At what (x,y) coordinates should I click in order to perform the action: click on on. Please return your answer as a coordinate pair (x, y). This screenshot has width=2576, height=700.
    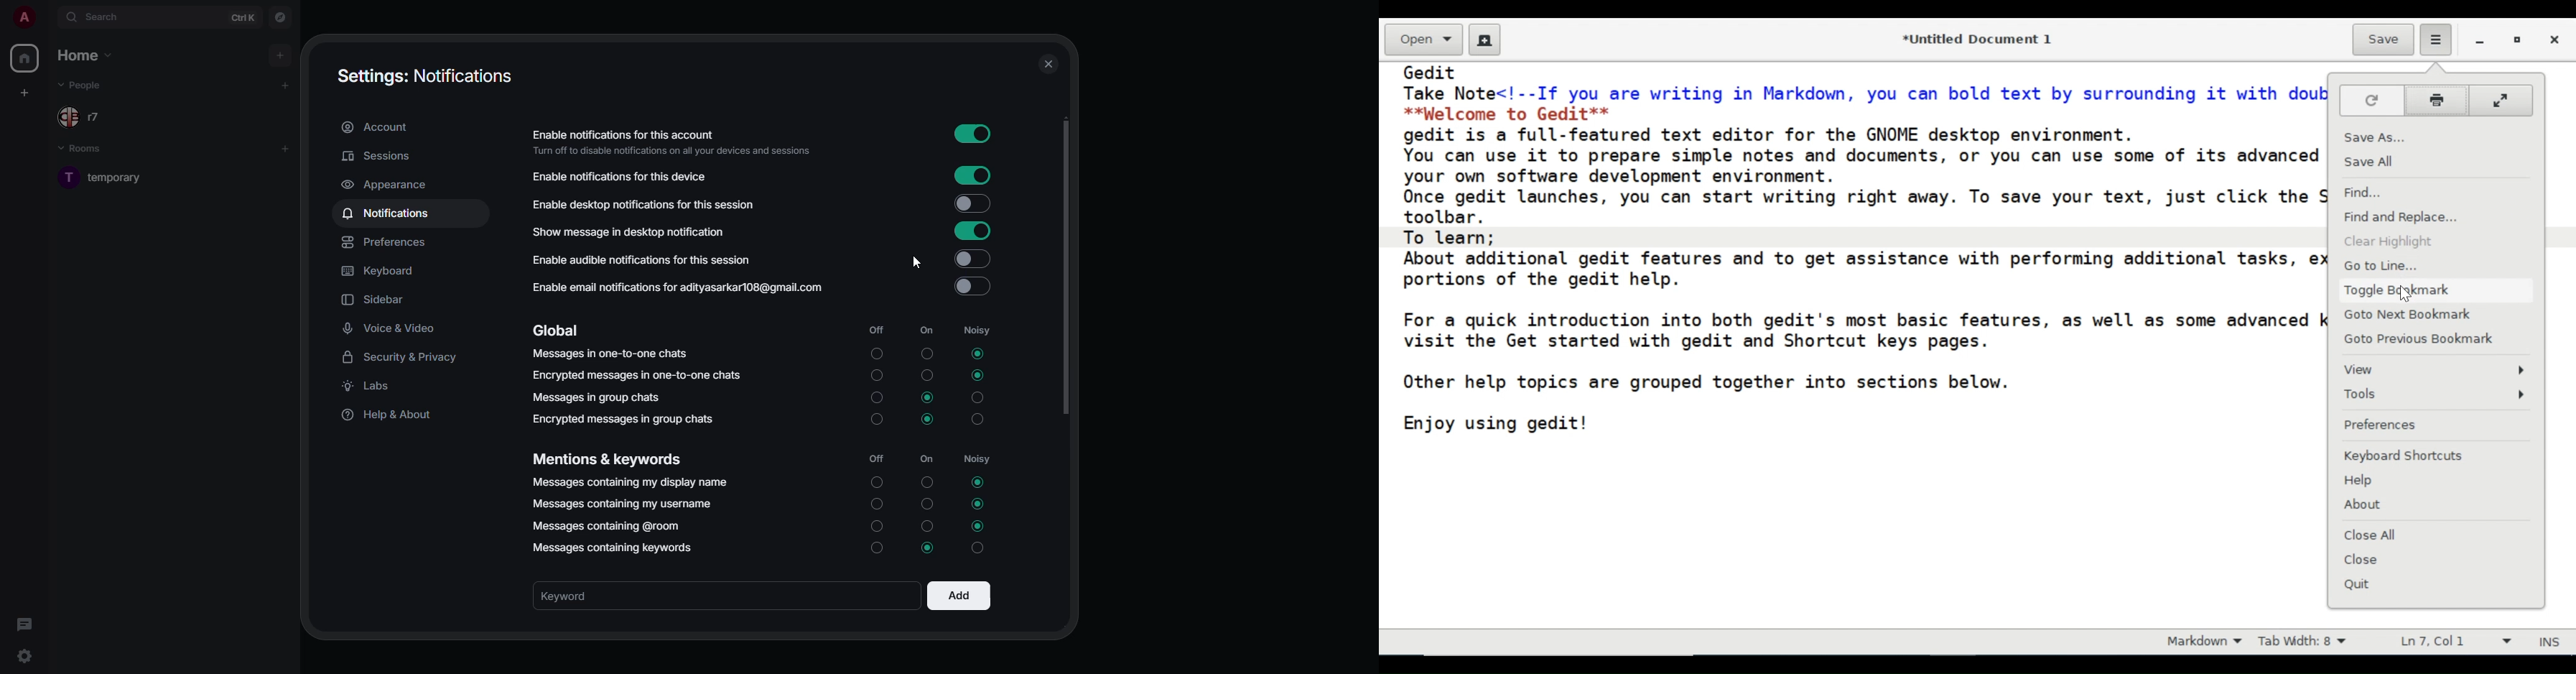
    Looking at the image, I should click on (929, 460).